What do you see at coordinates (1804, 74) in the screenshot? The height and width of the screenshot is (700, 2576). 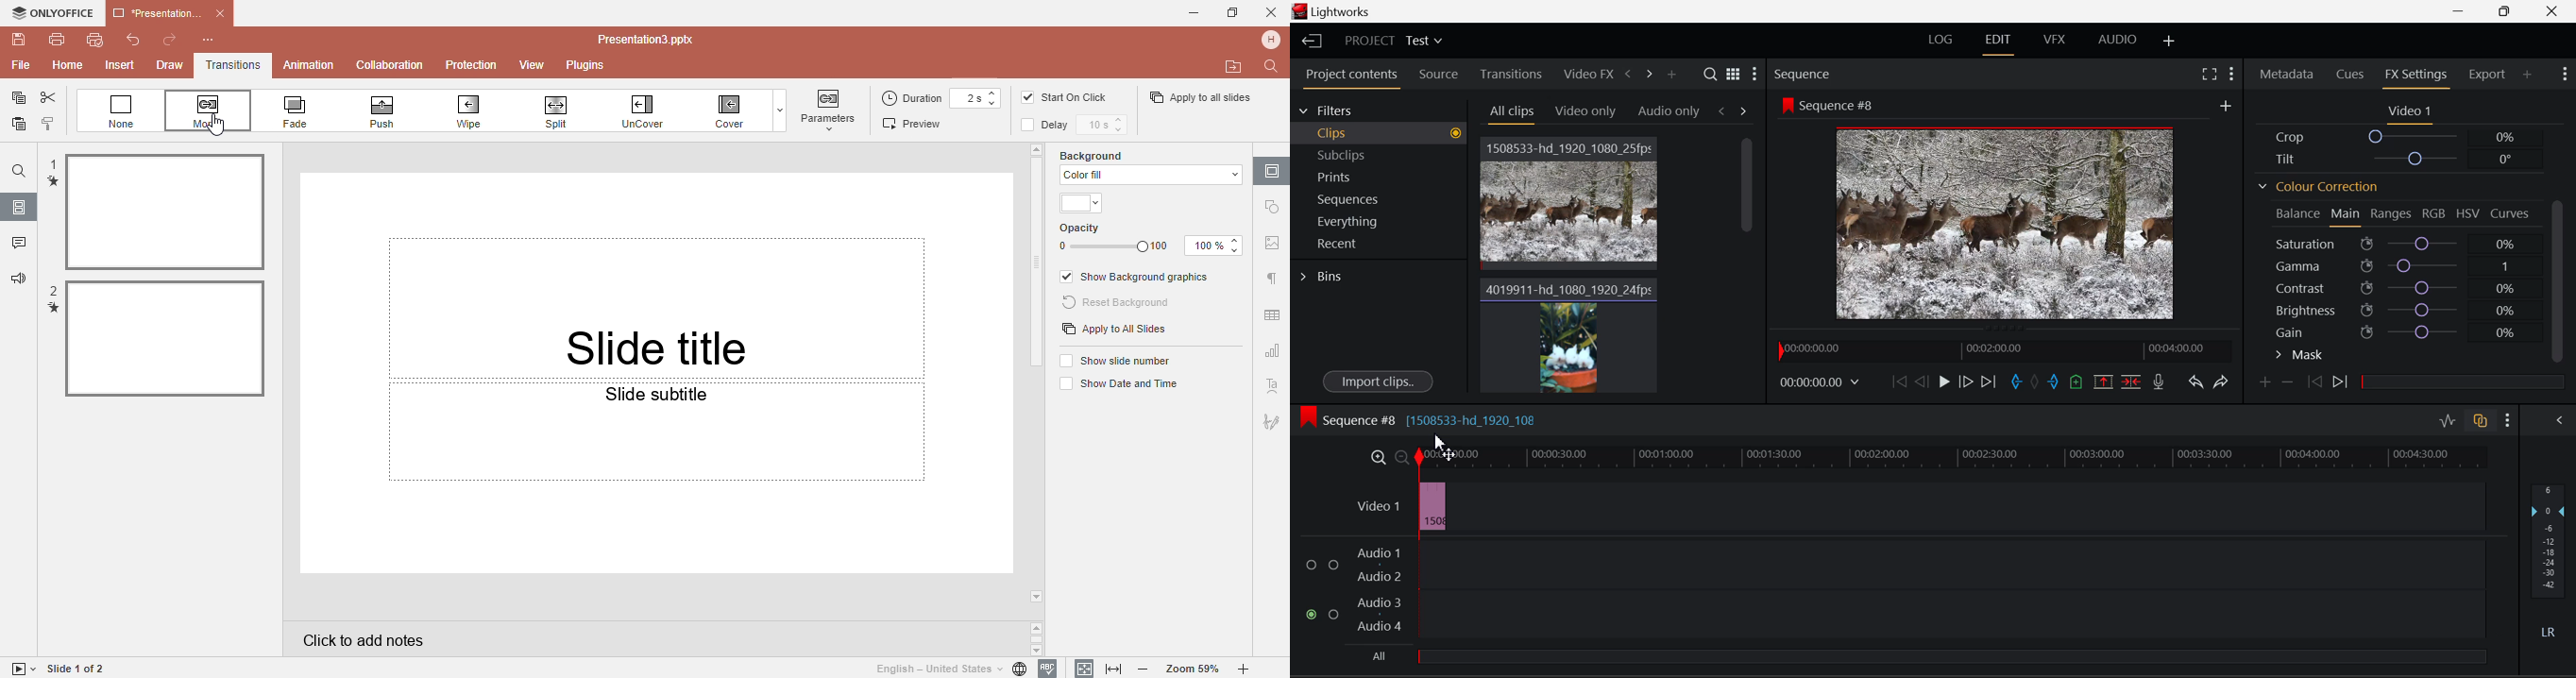 I see `Sequence Preview Section Heading` at bounding box center [1804, 74].